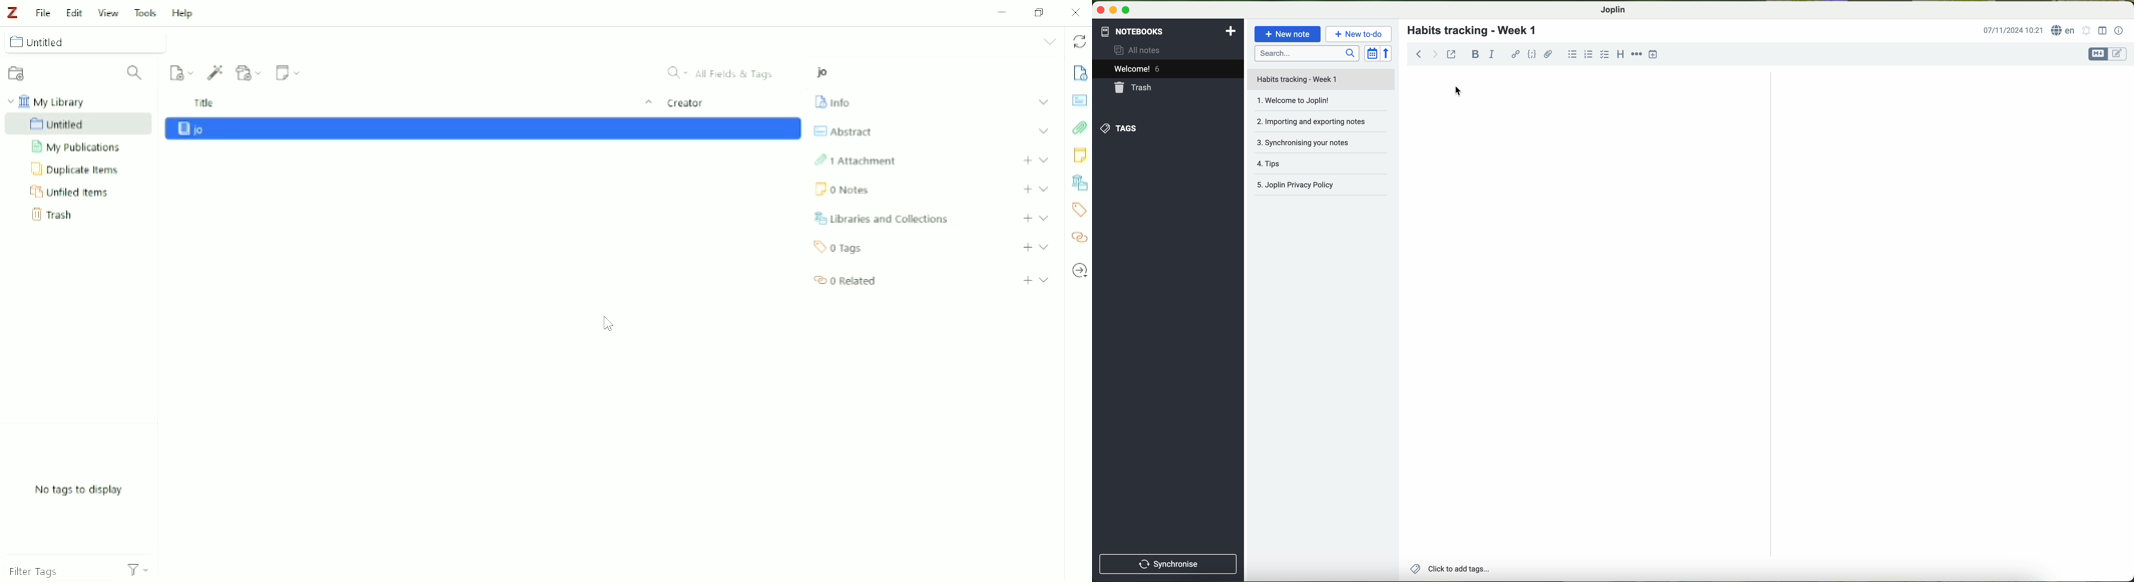 This screenshot has height=588, width=2156. What do you see at coordinates (1033, 100) in the screenshot?
I see `Expand Section` at bounding box center [1033, 100].